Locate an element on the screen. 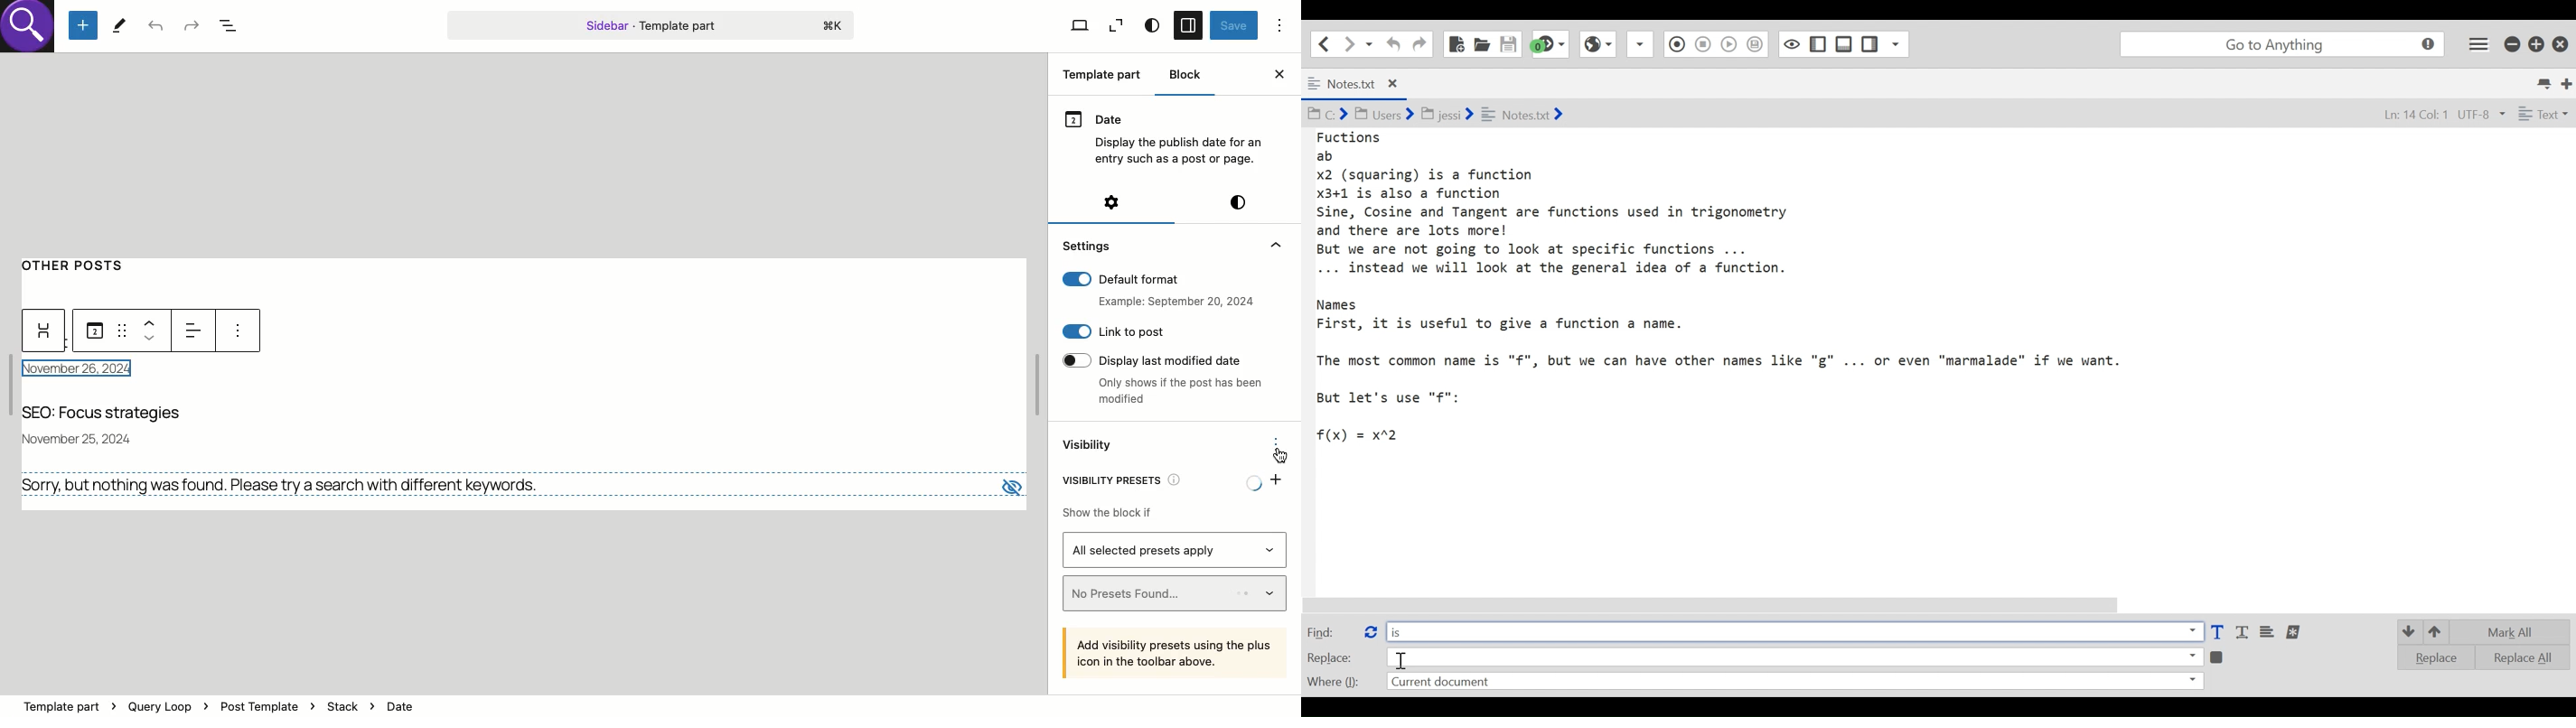 The width and height of the screenshot is (2576, 728). Show/Hide Right pane is located at coordinates (1791, 43).